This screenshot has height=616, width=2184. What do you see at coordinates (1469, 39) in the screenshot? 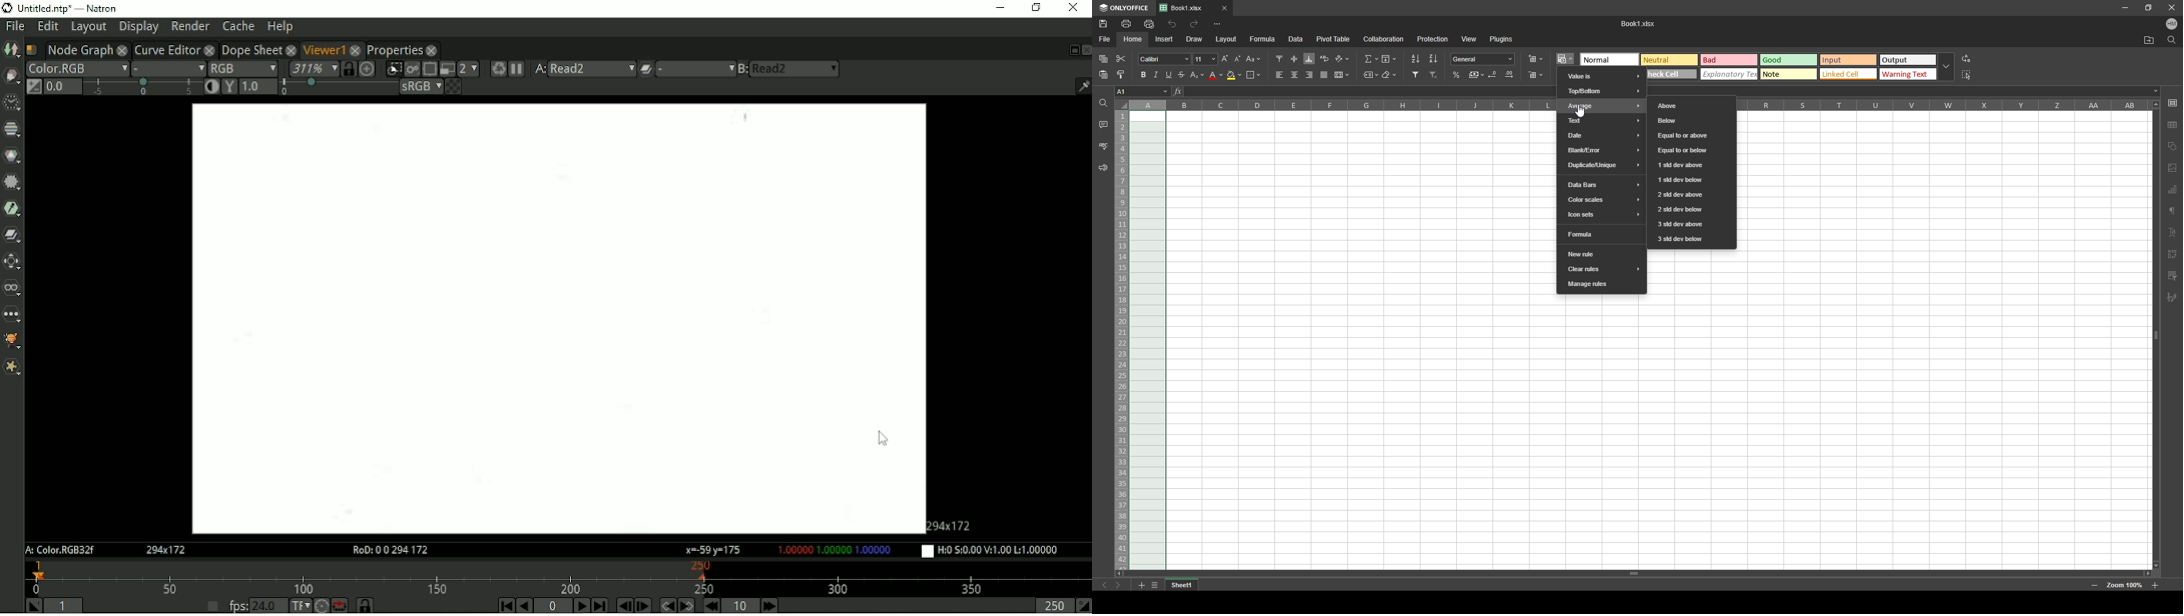
I see `view` at bounding box center [1469, 39].